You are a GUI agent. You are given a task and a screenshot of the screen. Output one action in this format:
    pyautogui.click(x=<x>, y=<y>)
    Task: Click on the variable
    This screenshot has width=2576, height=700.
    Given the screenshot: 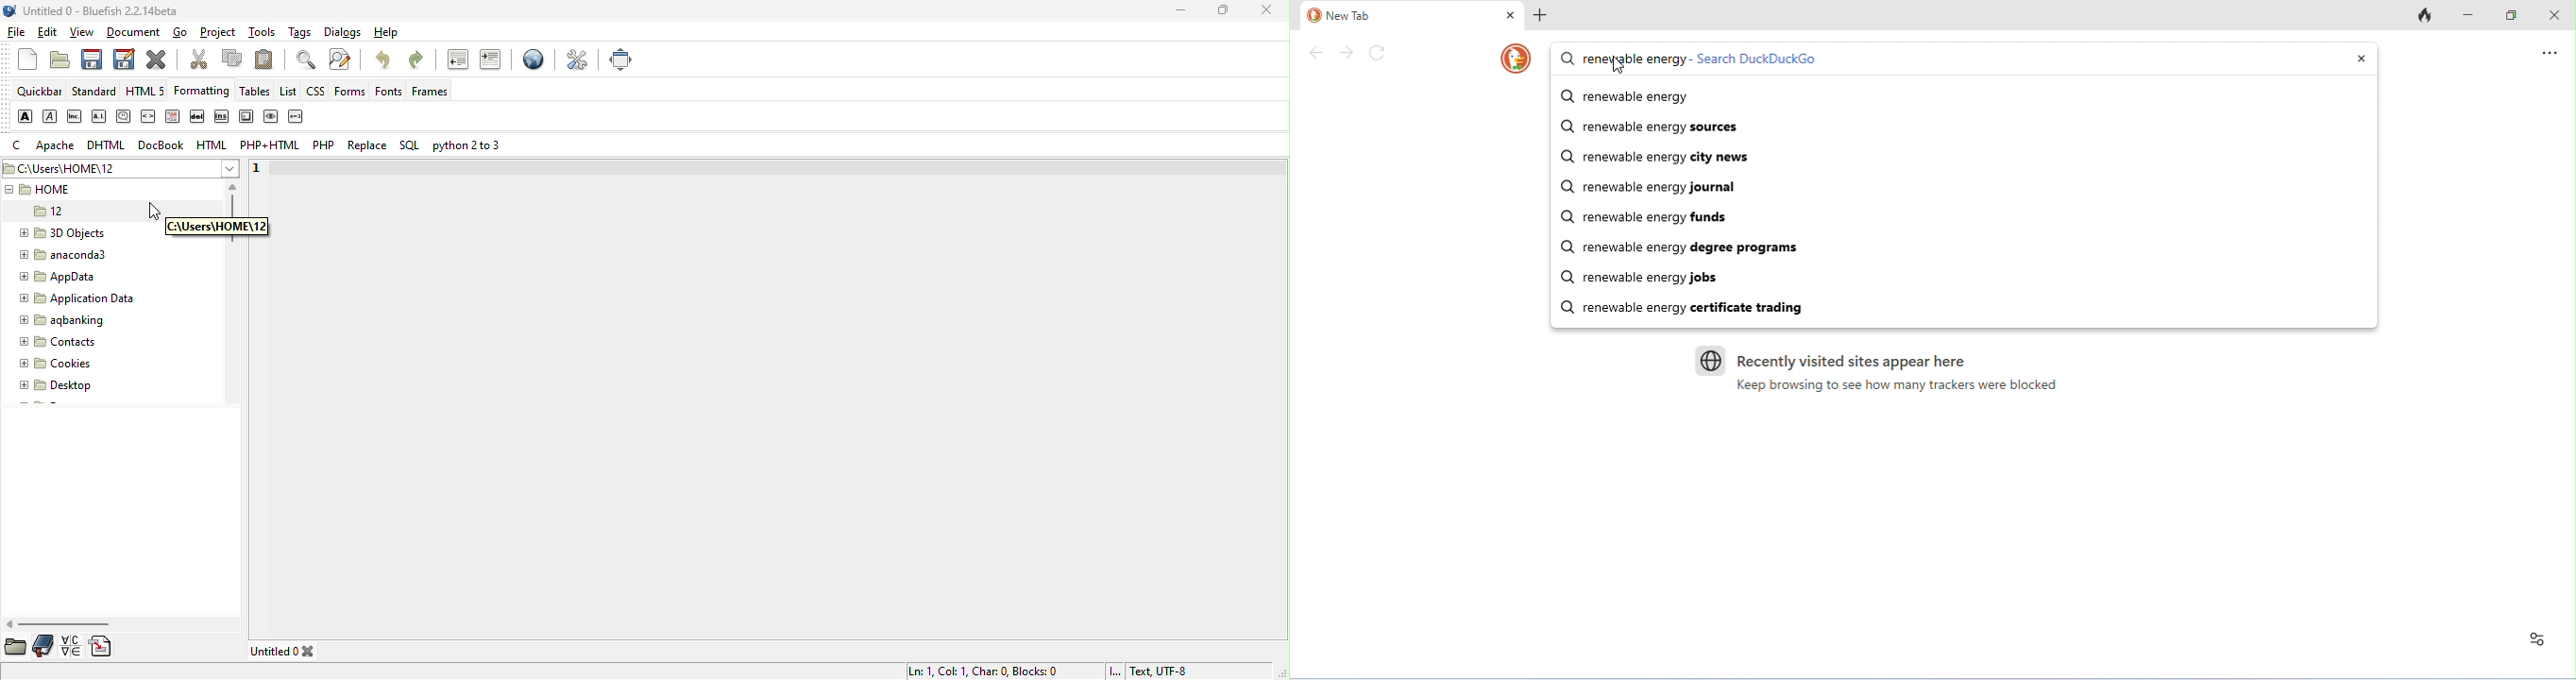 What is the action you would take?
    pyautogui.click(x=296, y=116)
    